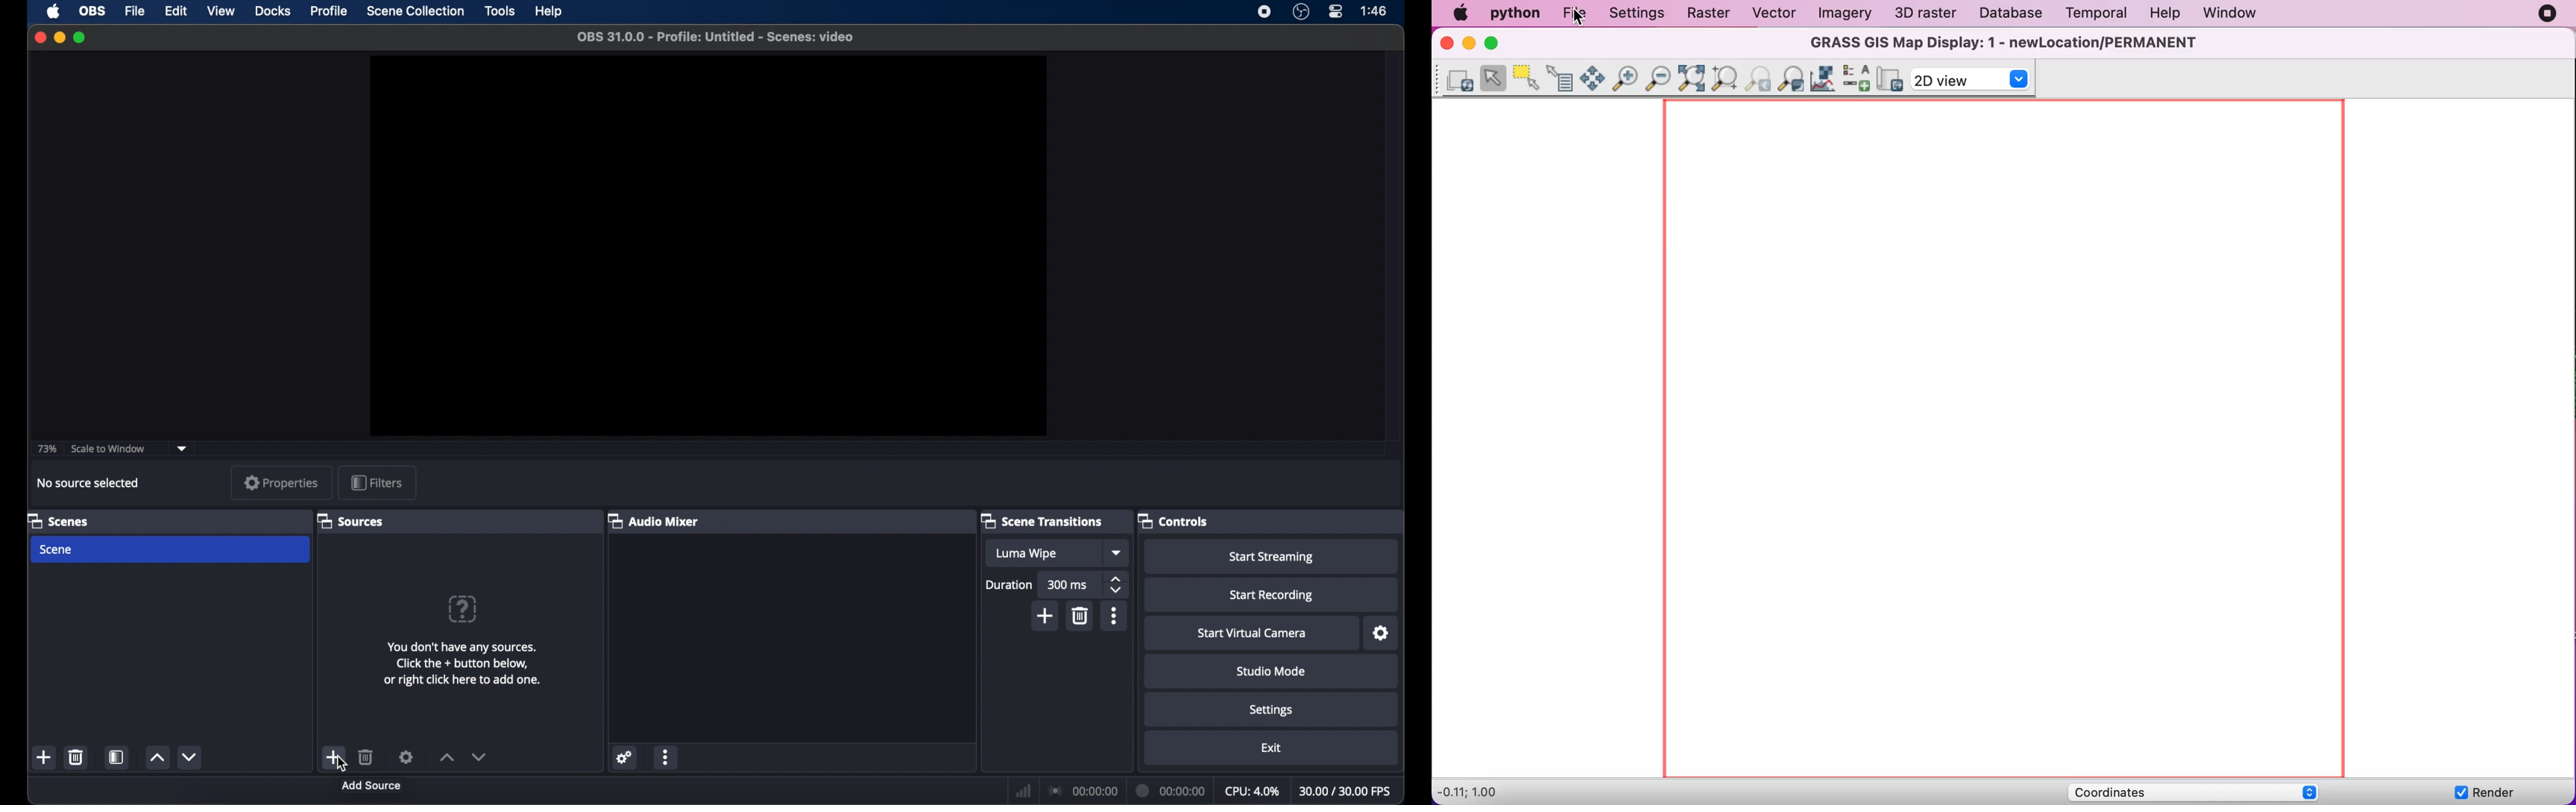 The height and width of the screenshot is (812, 2576). Describe the element at coordinates (1081, 615) in the screenshot. I see `delete` at that location.